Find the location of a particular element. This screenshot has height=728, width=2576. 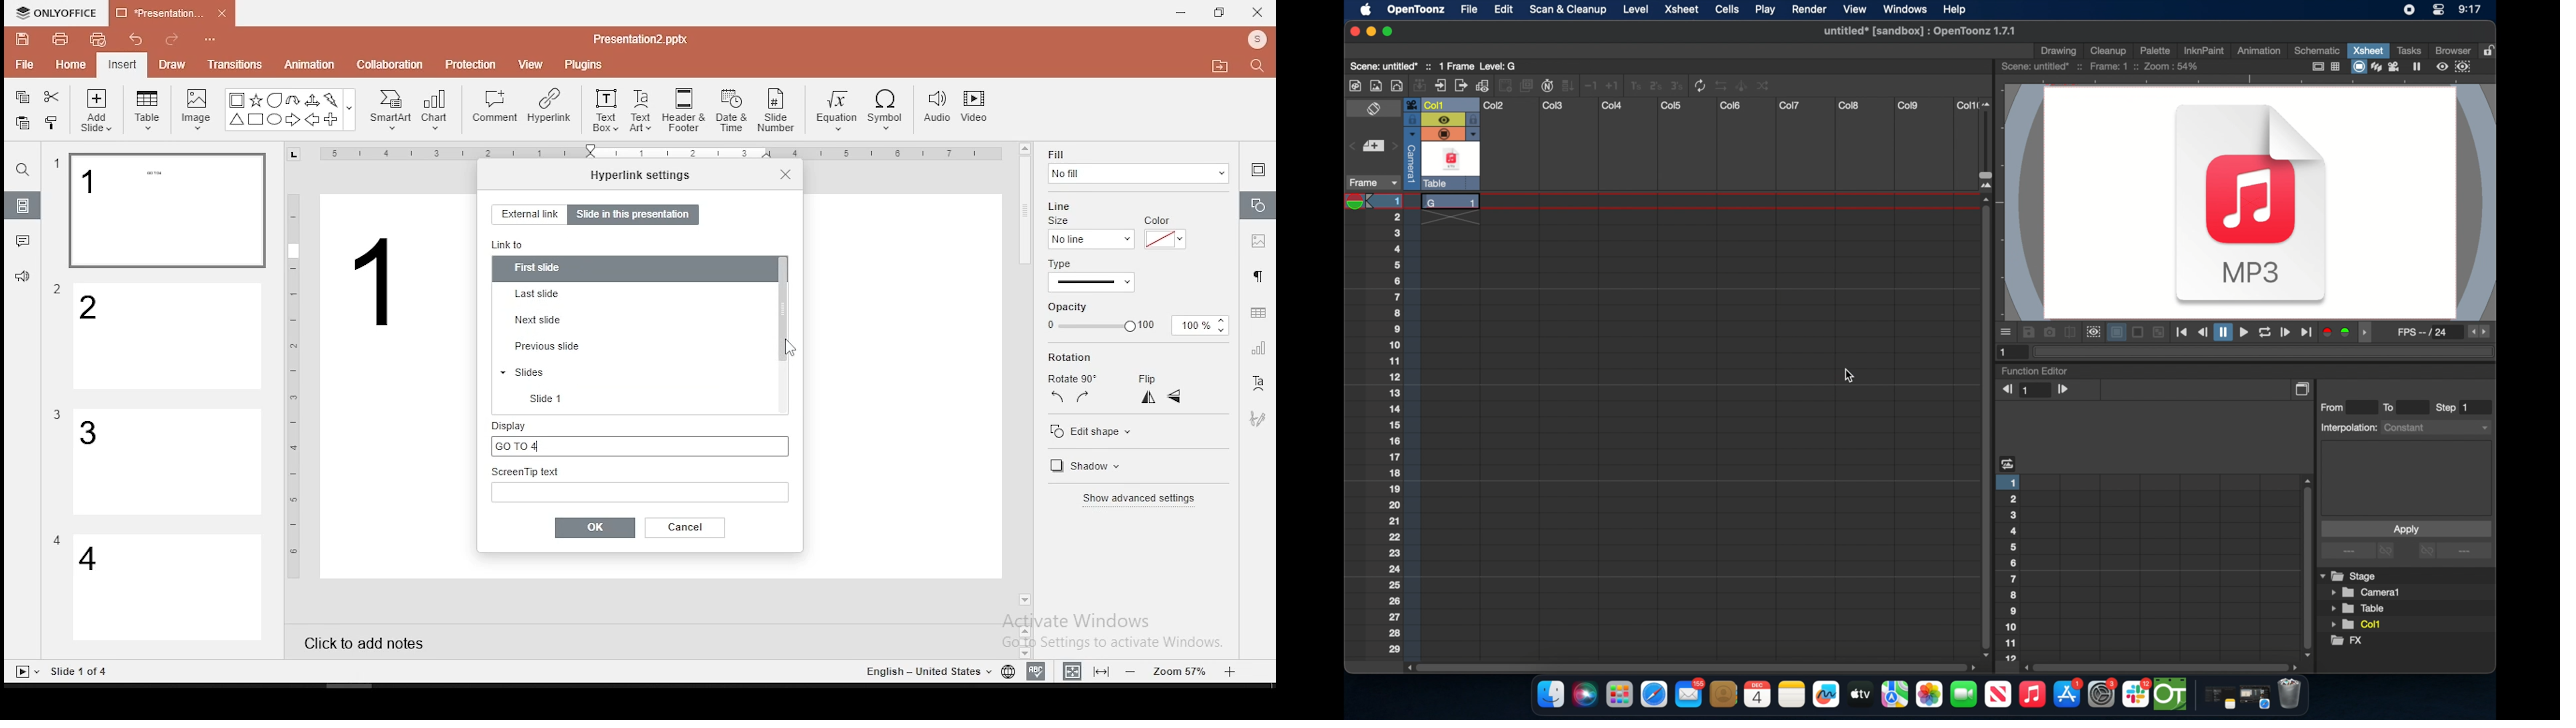

appstore is located at coordinates (2068, 695).